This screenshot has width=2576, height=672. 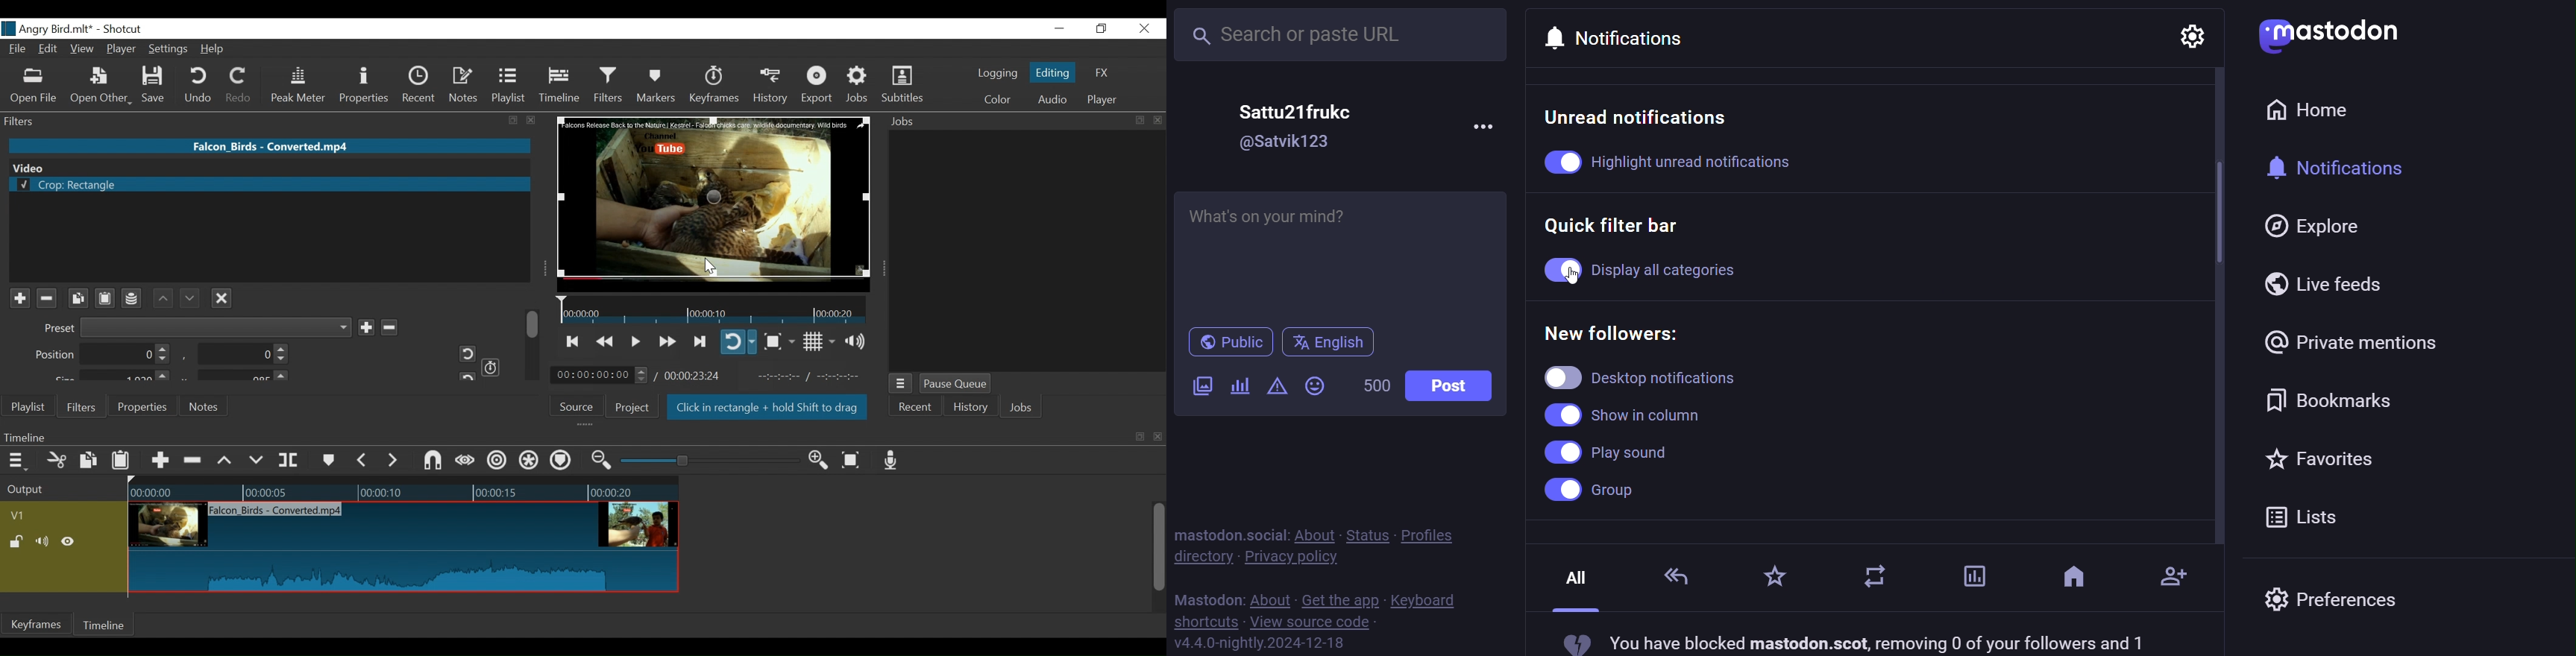 What do you see at coordinates (914, 409) in the screenshot?
I see `Recent` at bounding box center [914, 409].